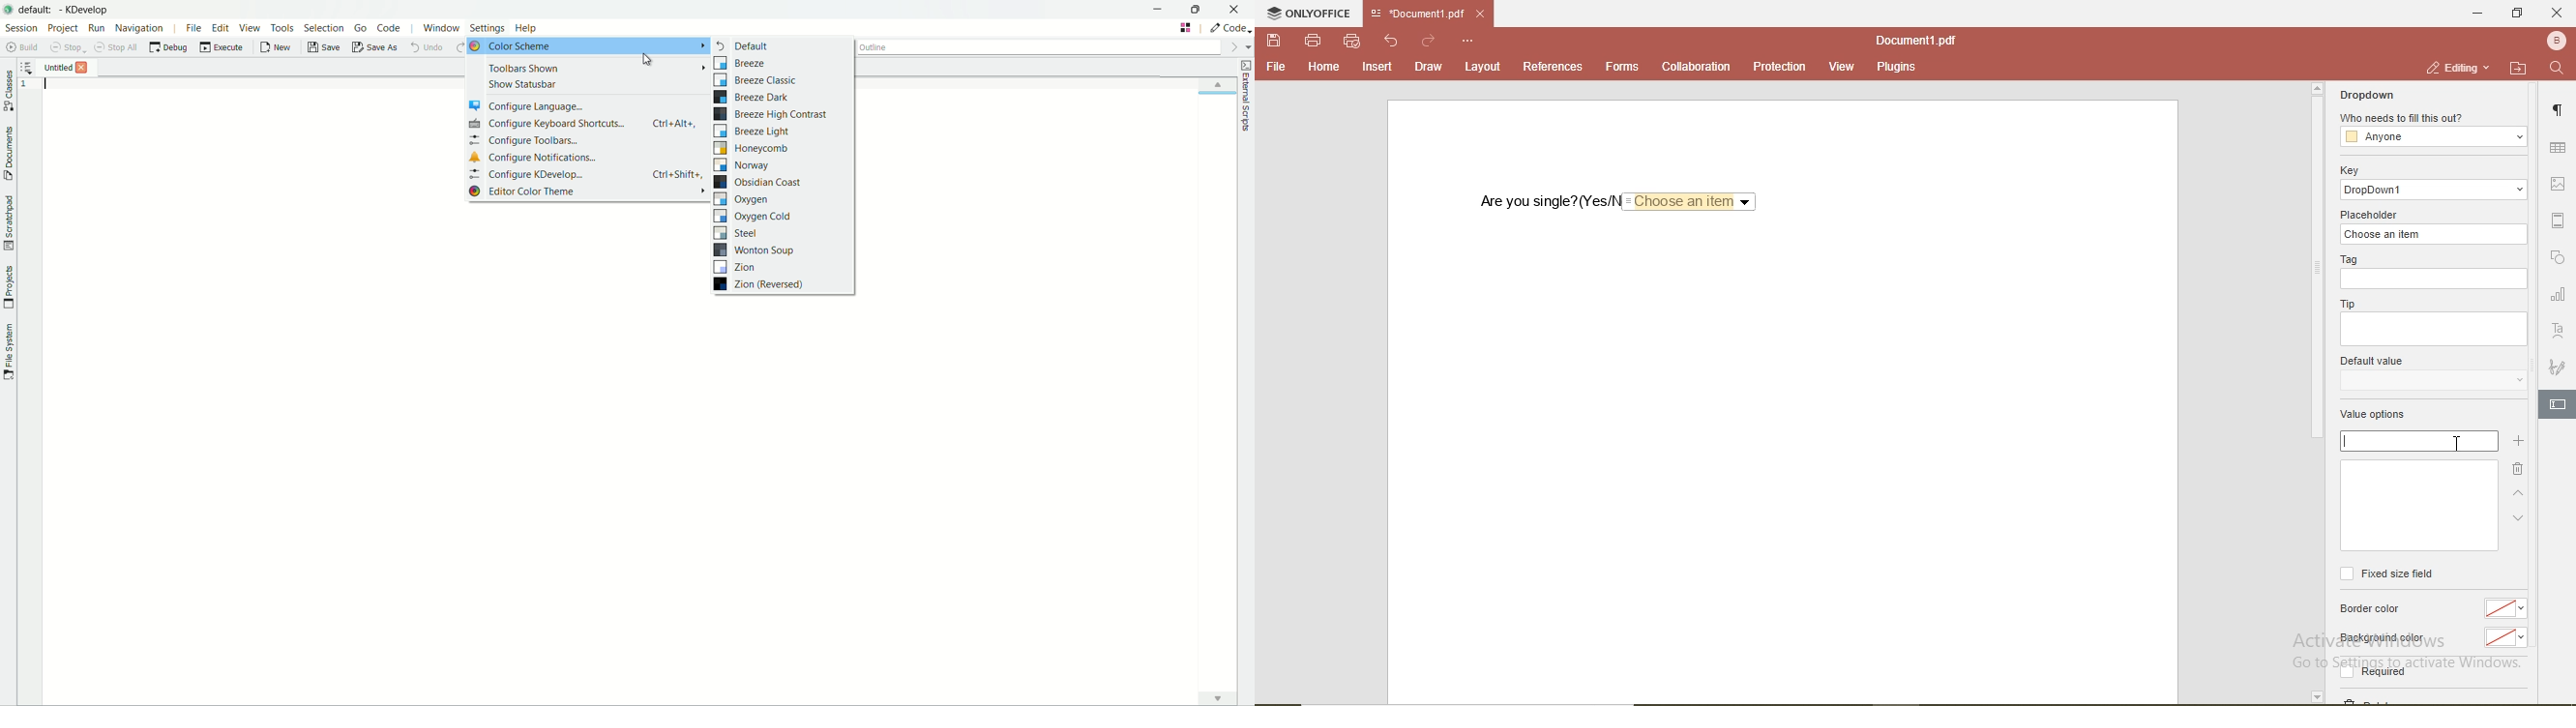  What do you see at coordinates (2561, 330) in the screenshot?
I see `font style` at bounding box center [2561, 330].